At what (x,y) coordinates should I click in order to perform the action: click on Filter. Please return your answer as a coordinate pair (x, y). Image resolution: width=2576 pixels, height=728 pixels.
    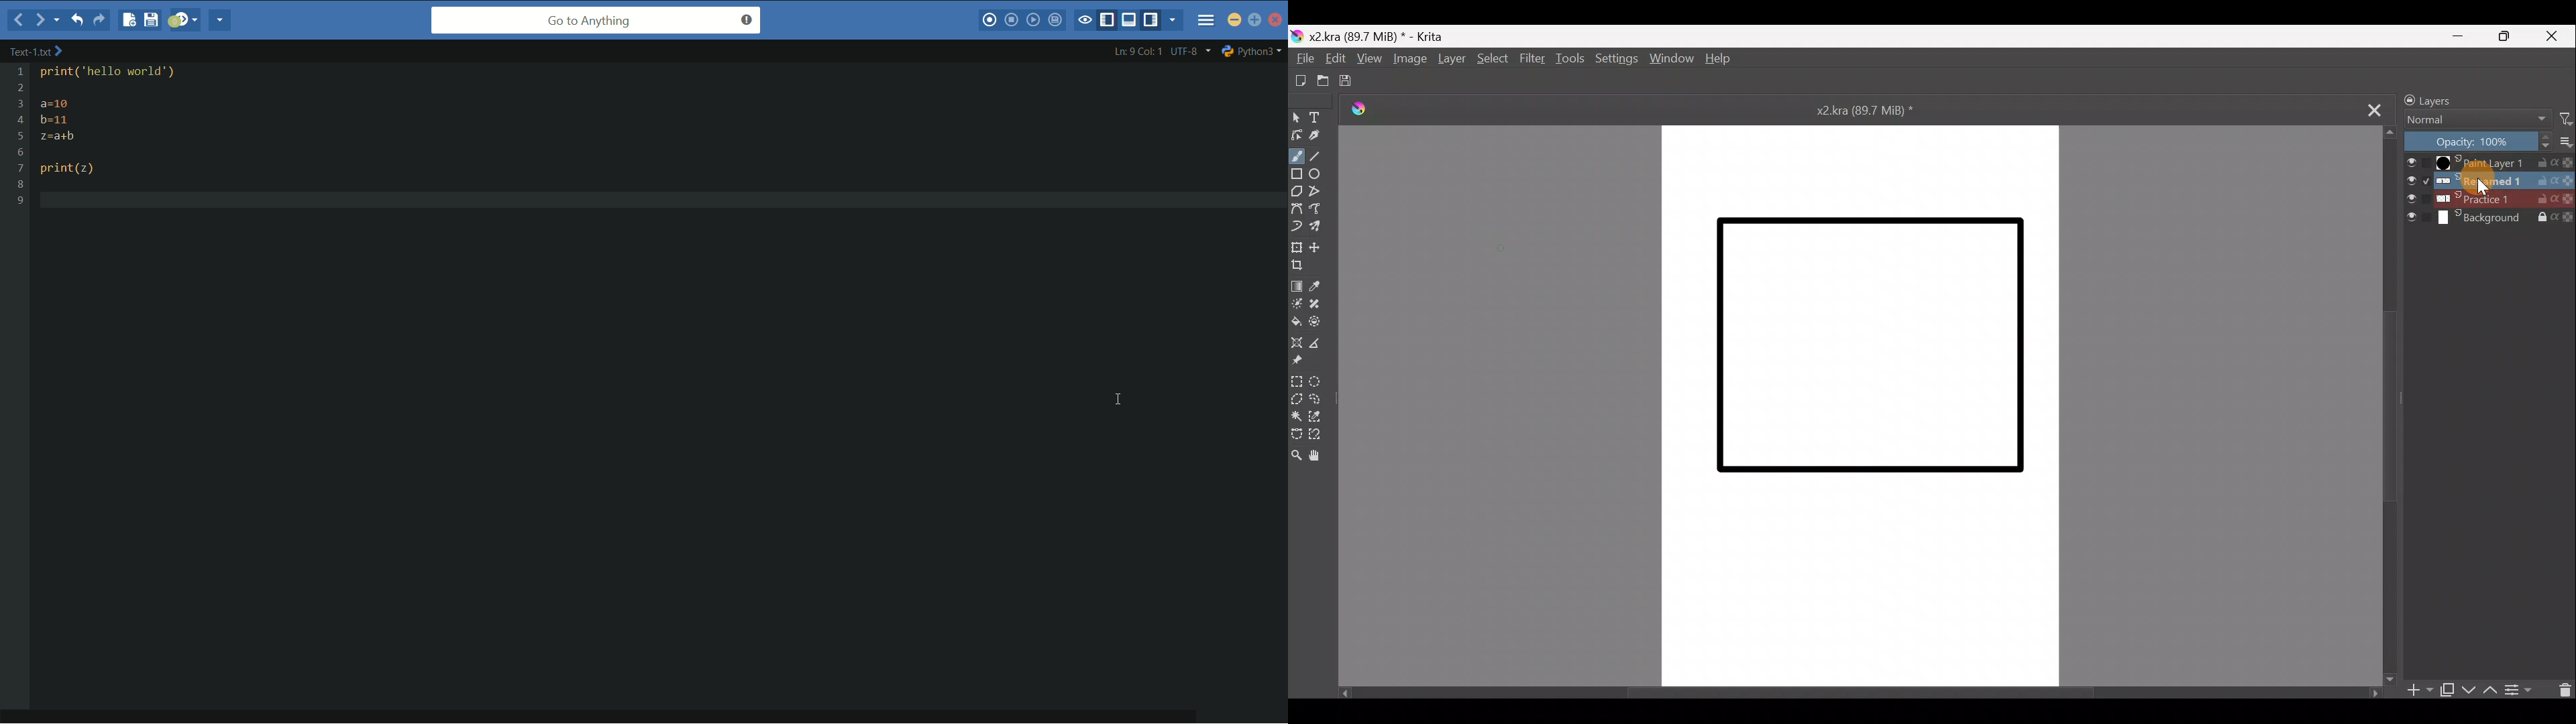
    Looking at the image, I should click on (1530, 58).